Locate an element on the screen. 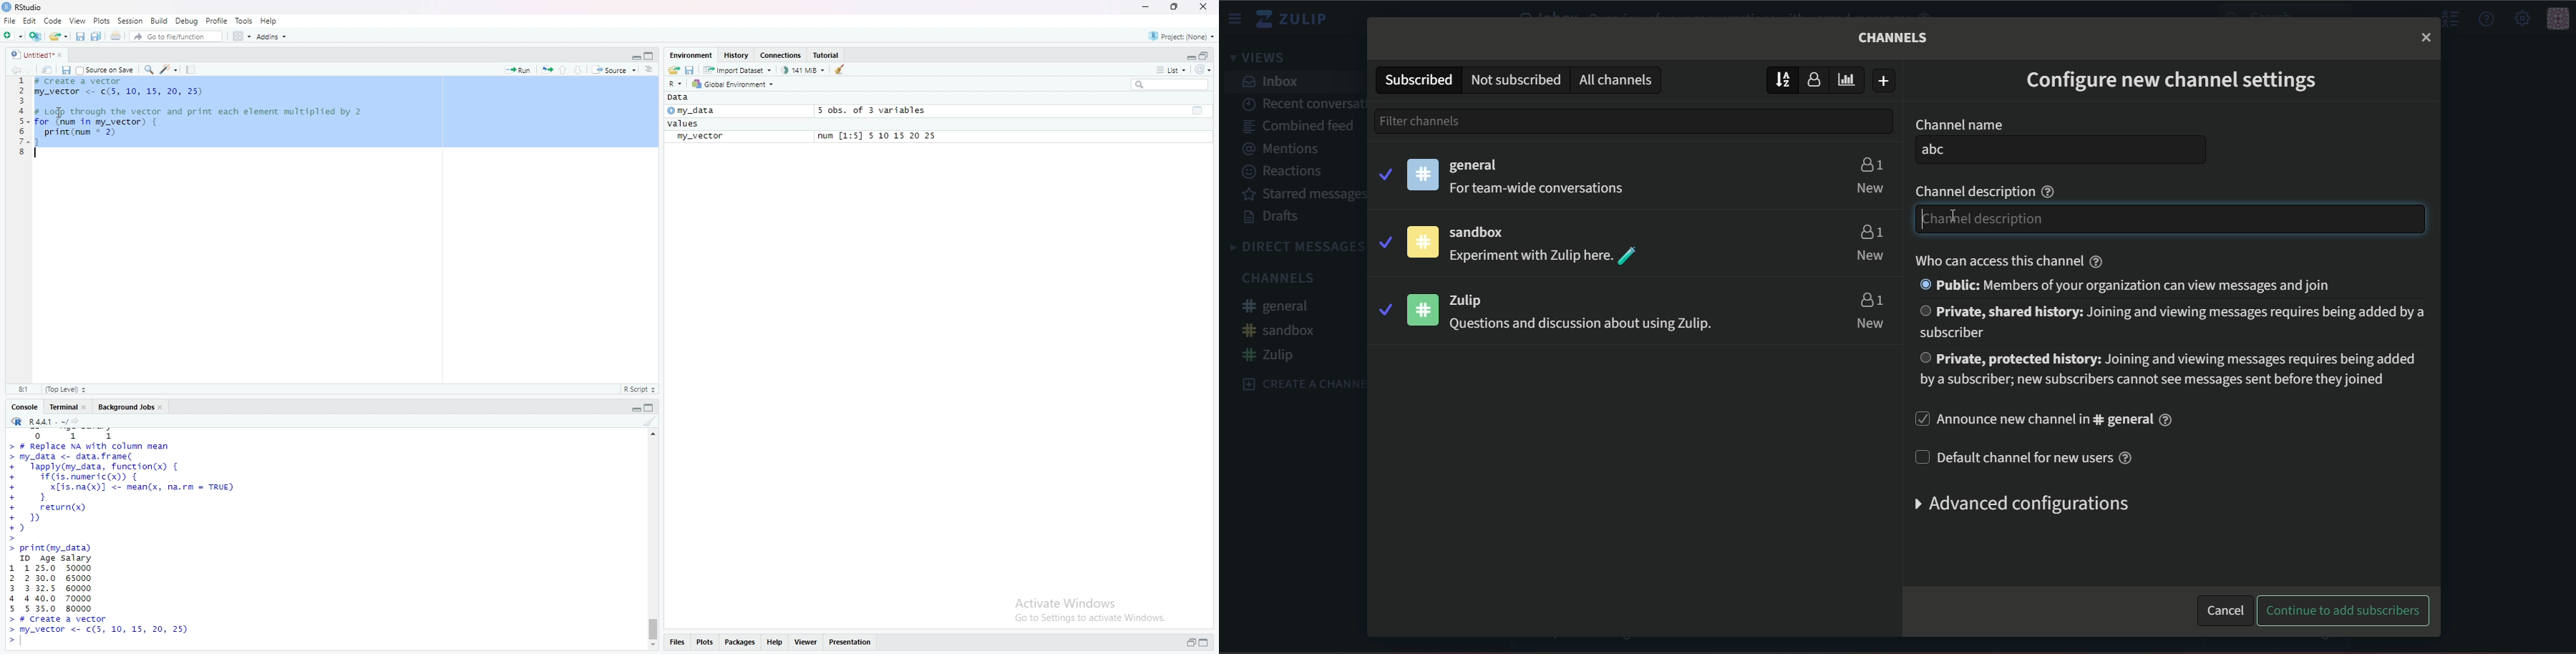 The image size is (2576, 672). 4:1 is located at coordinates (22, 390).